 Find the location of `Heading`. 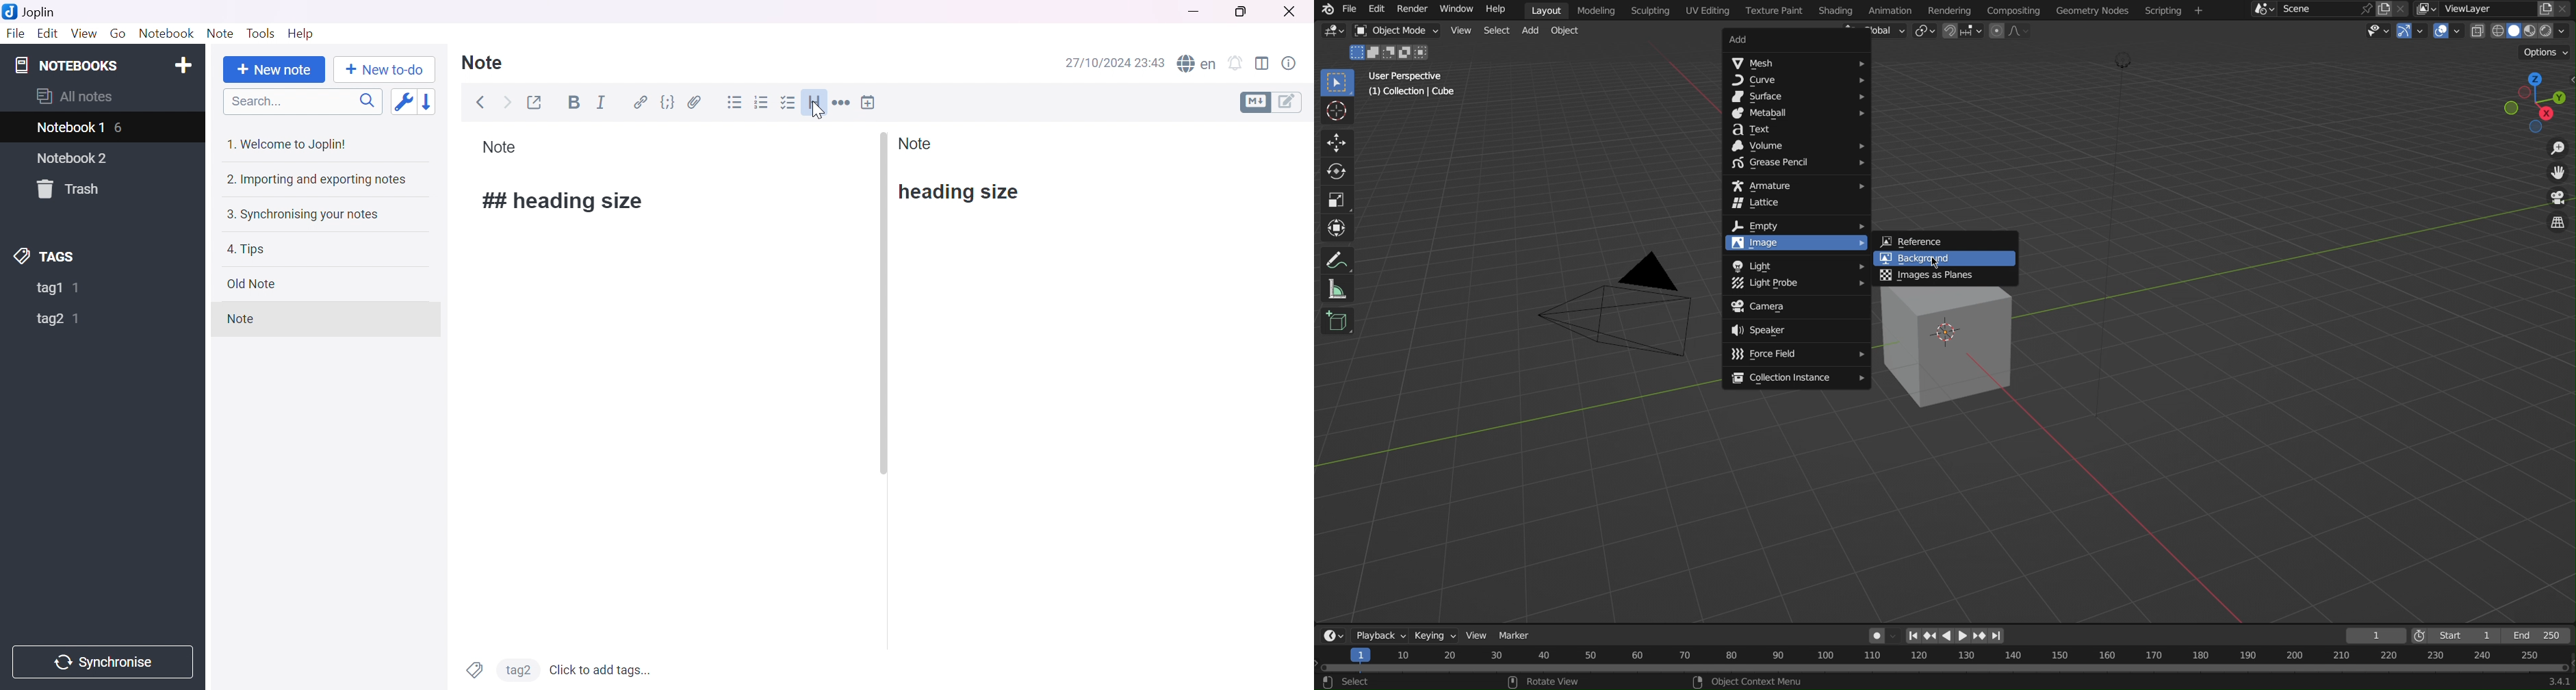

Heading is located at coordinates (815, 103).